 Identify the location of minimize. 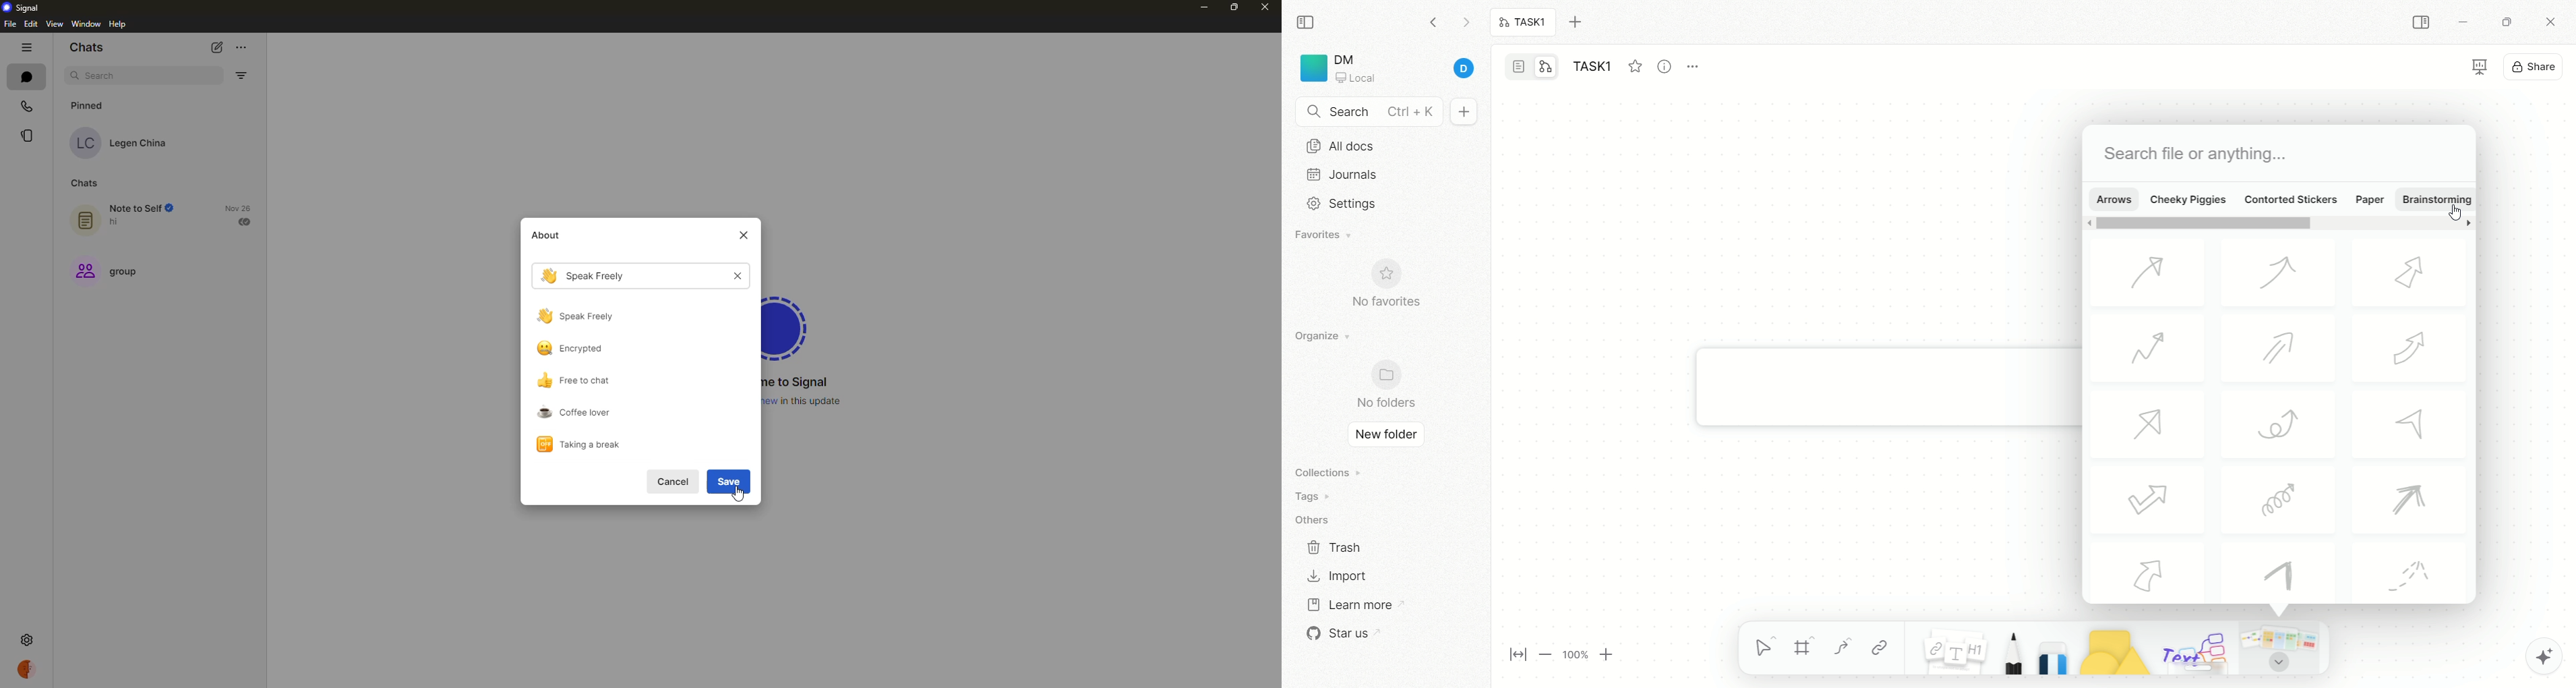
(1200, 9).